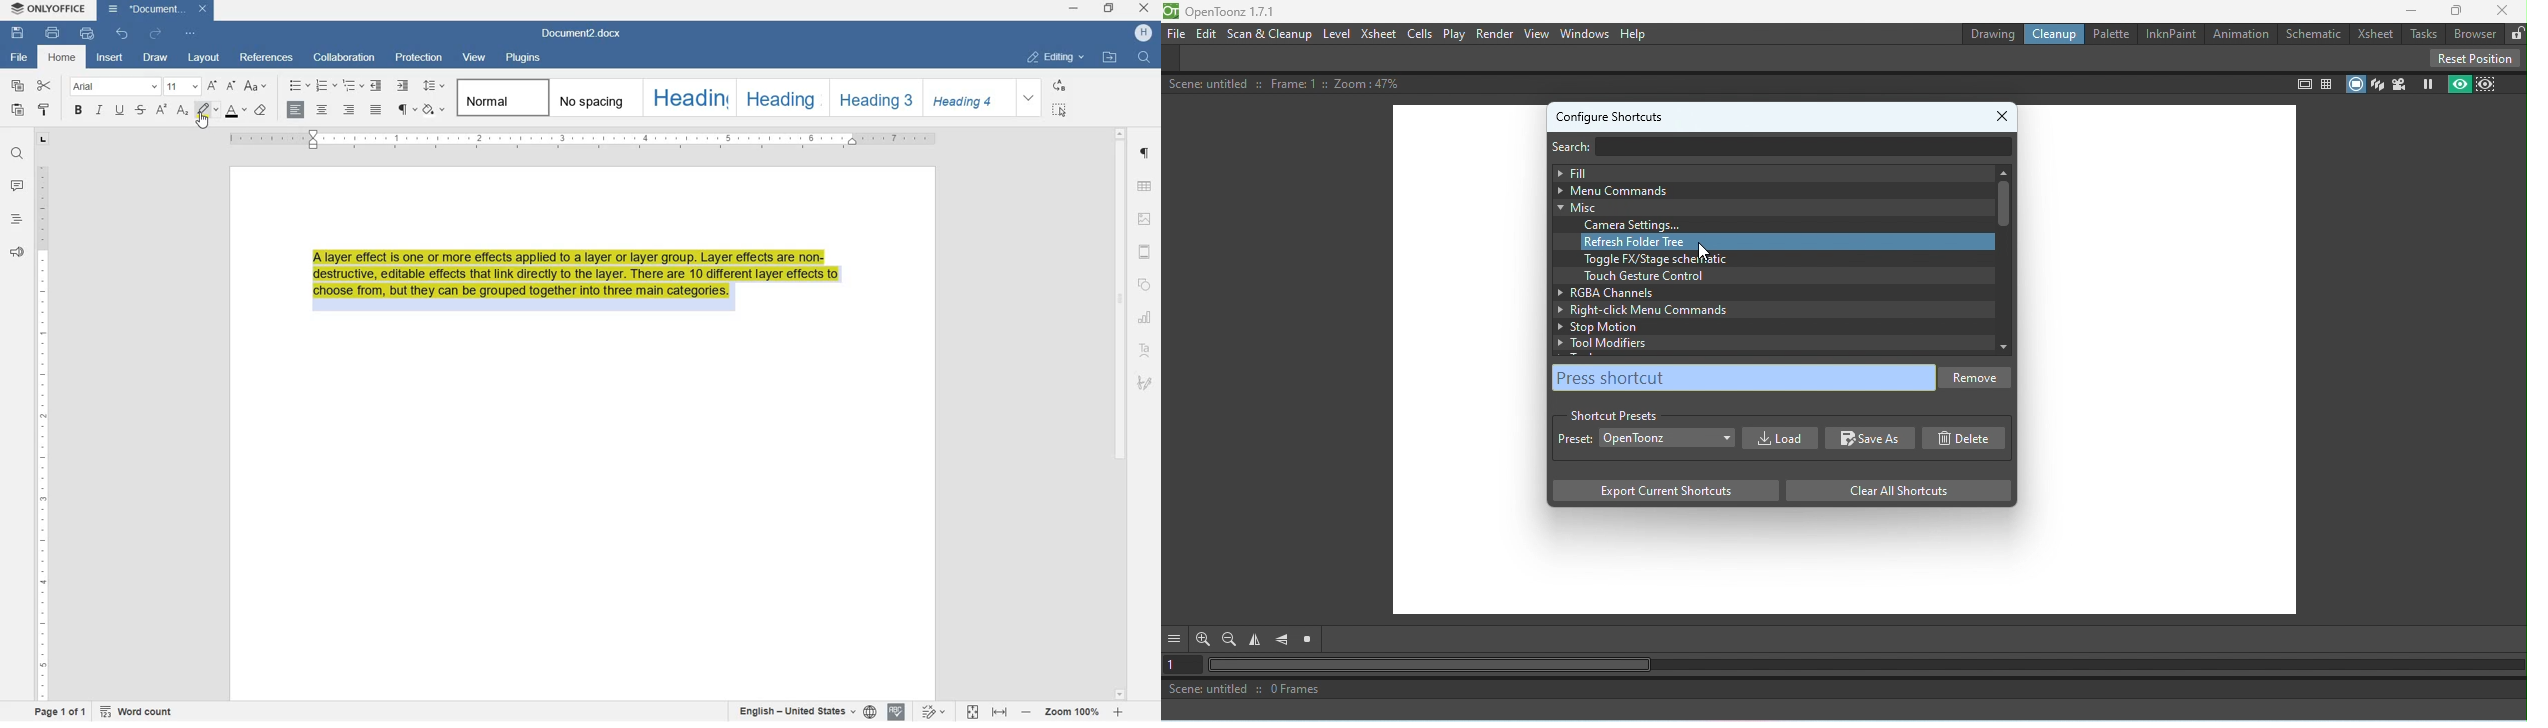 The height and width of the screenshot is (728, 2548). Describe the element at coordinates (99, 110) in the screenshot. I see `ITALIC` at that location.